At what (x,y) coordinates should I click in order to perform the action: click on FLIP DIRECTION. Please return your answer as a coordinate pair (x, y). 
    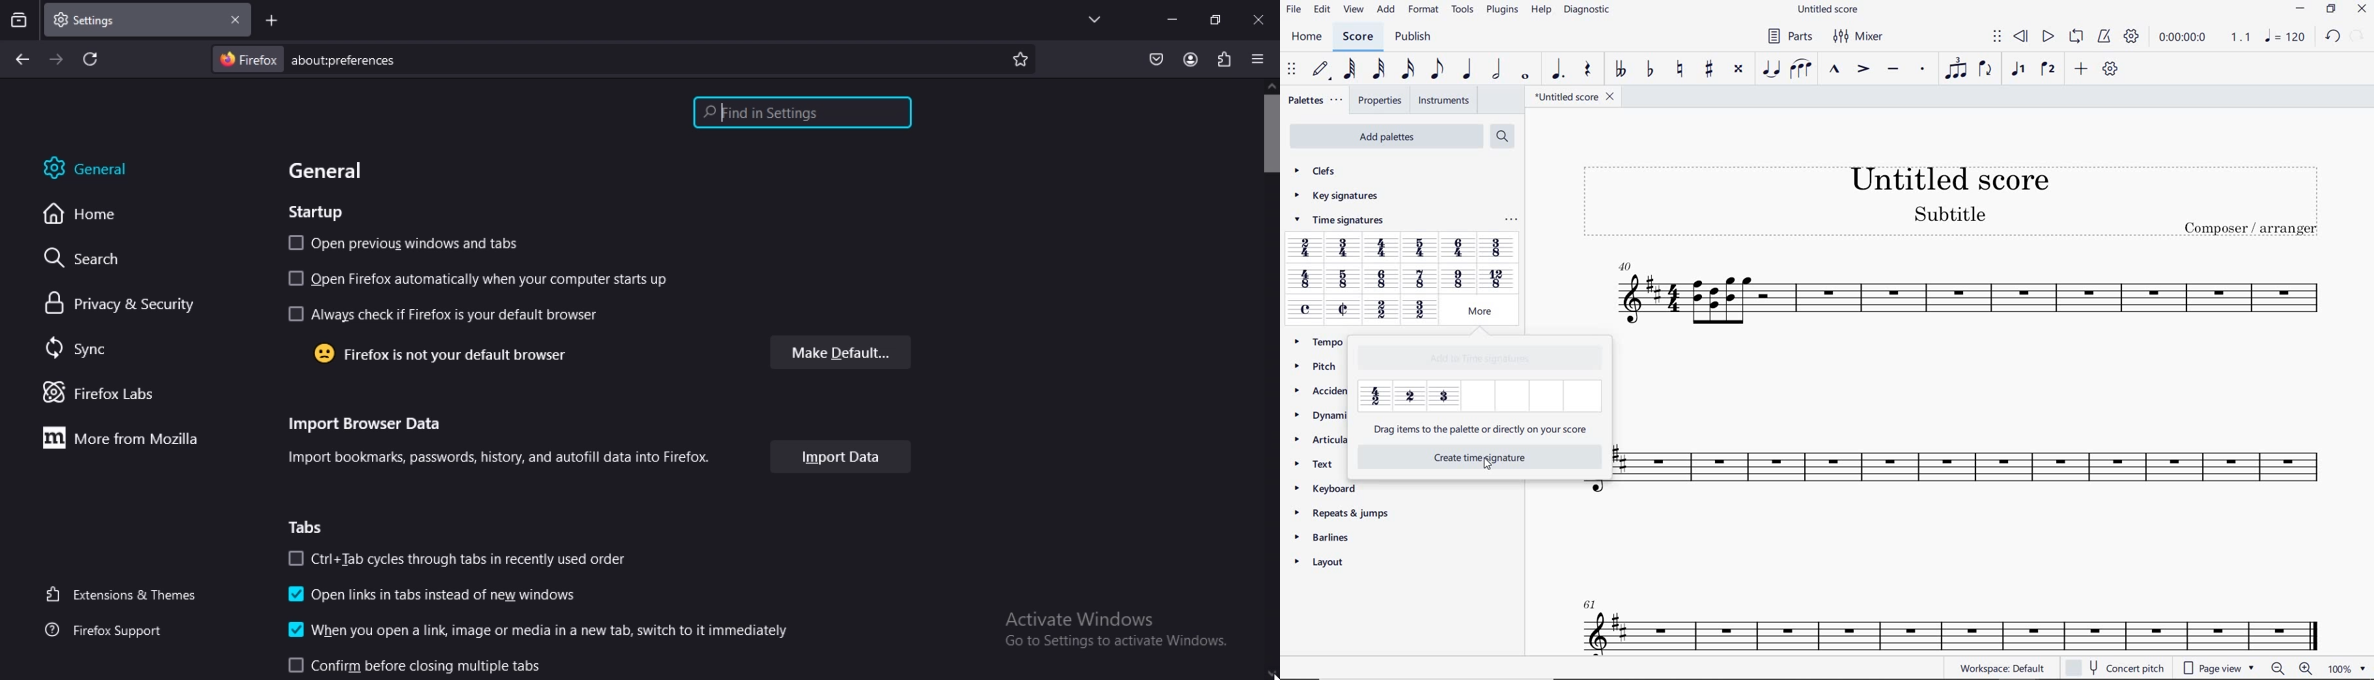
    Looking at the image, I should click on (1985, 70).